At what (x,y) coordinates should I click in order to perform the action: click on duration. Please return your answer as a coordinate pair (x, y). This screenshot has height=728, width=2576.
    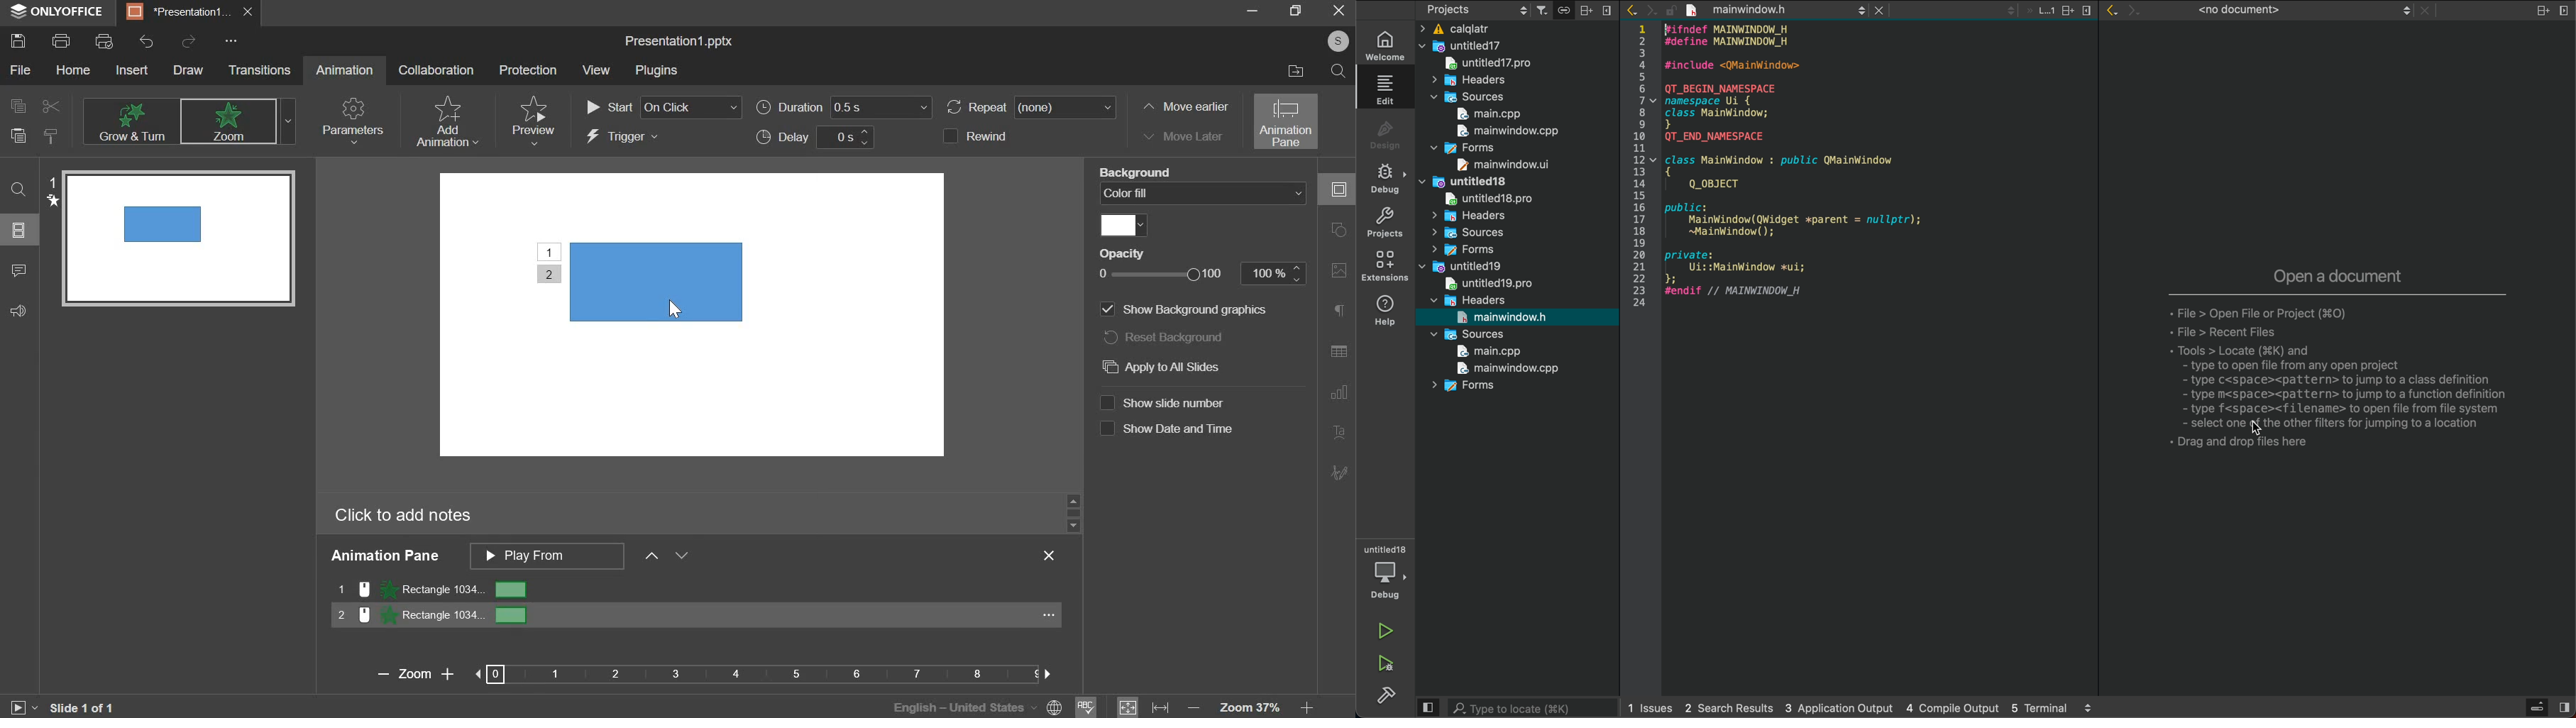
    Looking at the image, I should click on (847, 106).